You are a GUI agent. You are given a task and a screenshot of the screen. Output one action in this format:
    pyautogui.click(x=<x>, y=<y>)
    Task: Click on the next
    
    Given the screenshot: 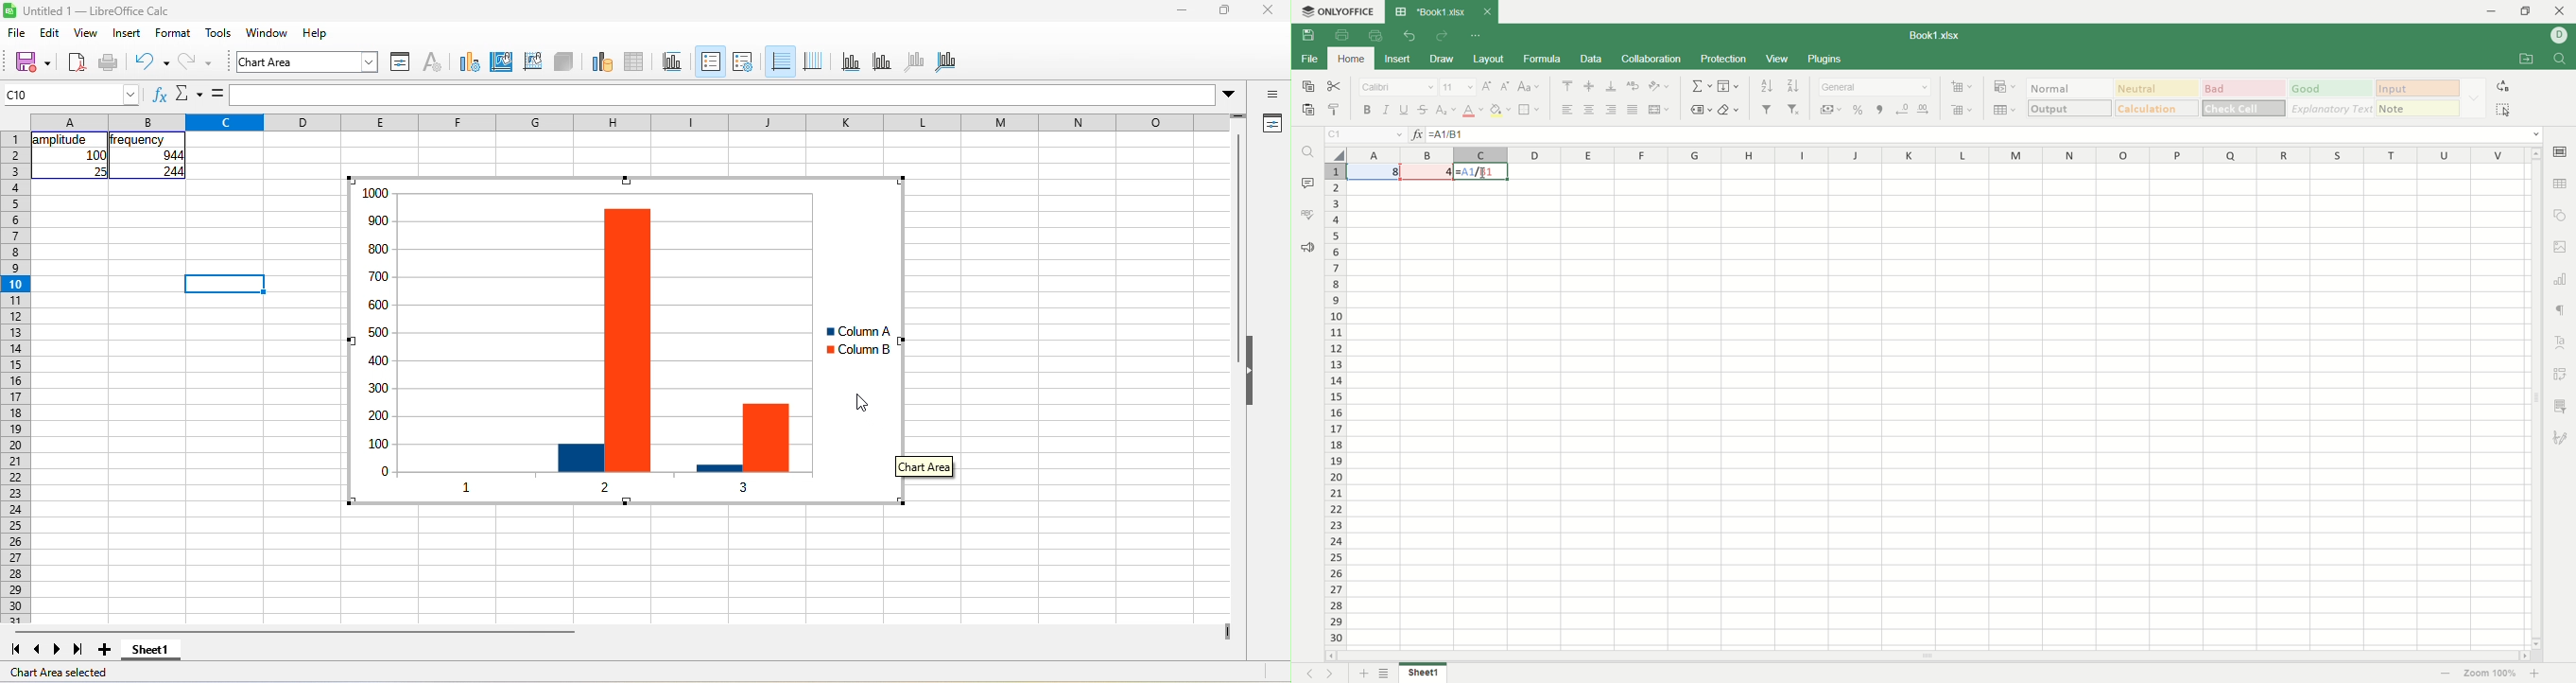 What is the action you would take?
    pyautogui.click(x=1329, y=672)
    